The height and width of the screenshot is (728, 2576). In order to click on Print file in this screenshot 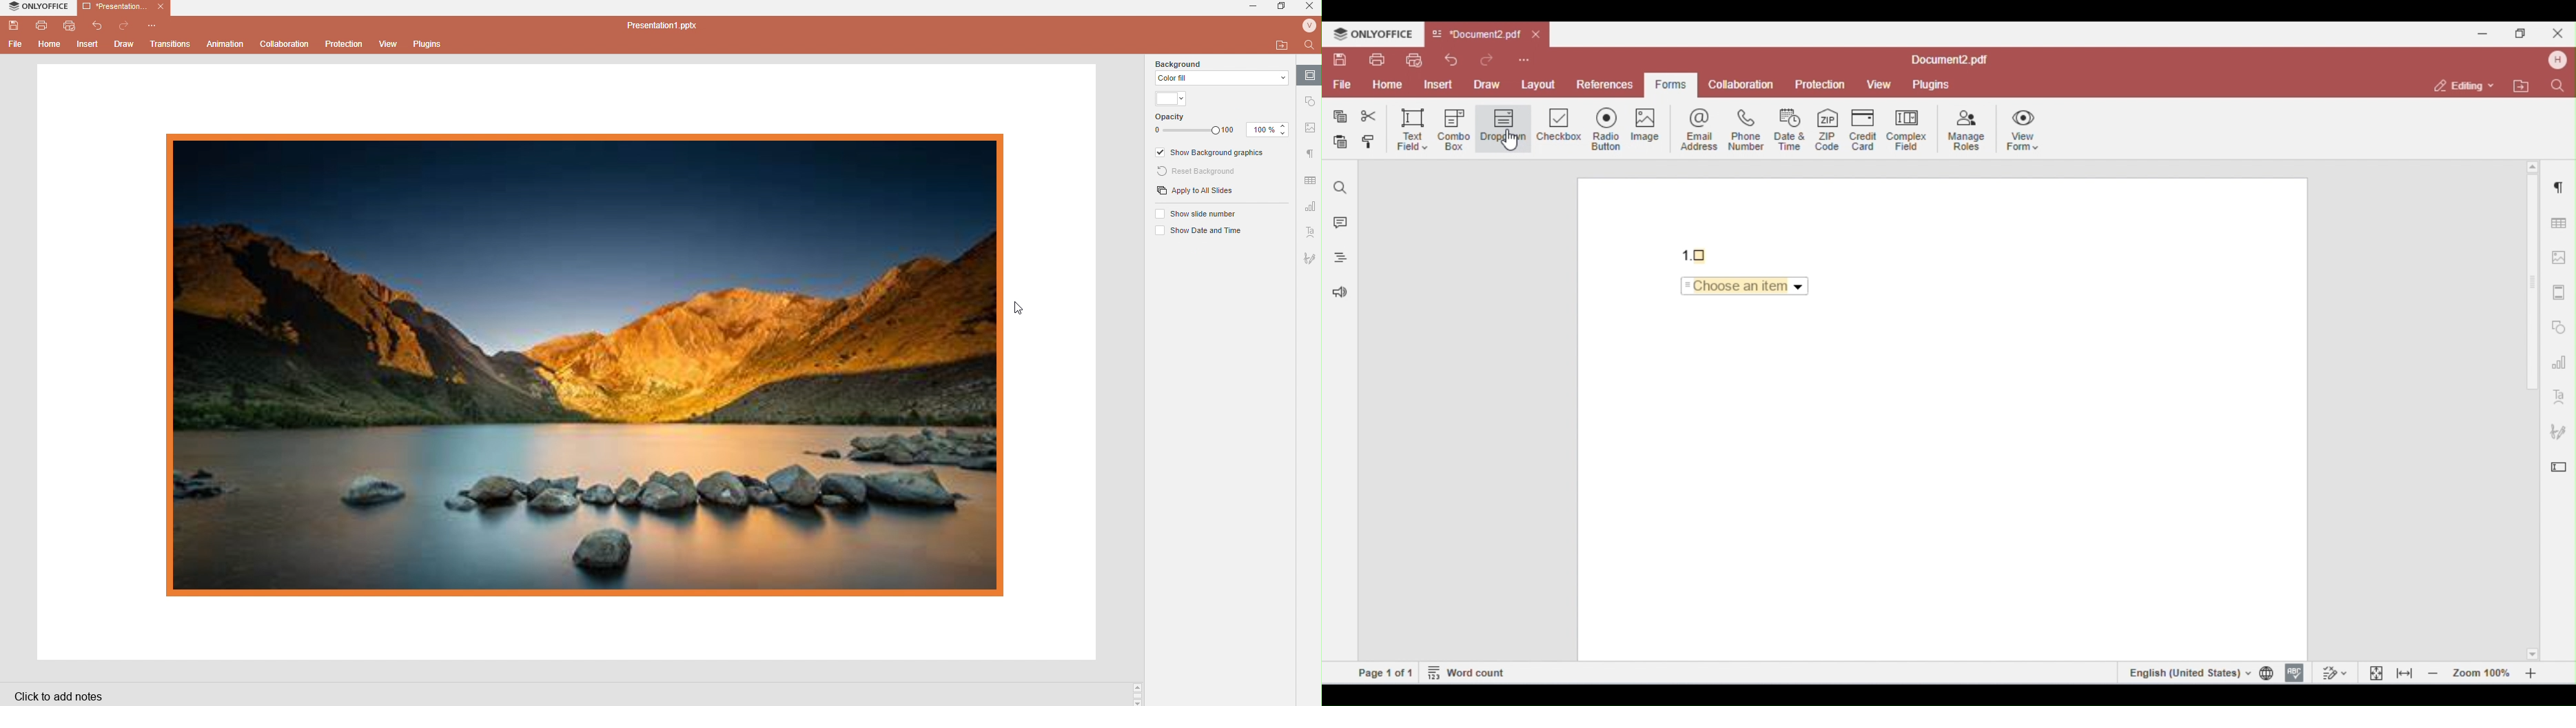, I will do `click(41, 26)`.